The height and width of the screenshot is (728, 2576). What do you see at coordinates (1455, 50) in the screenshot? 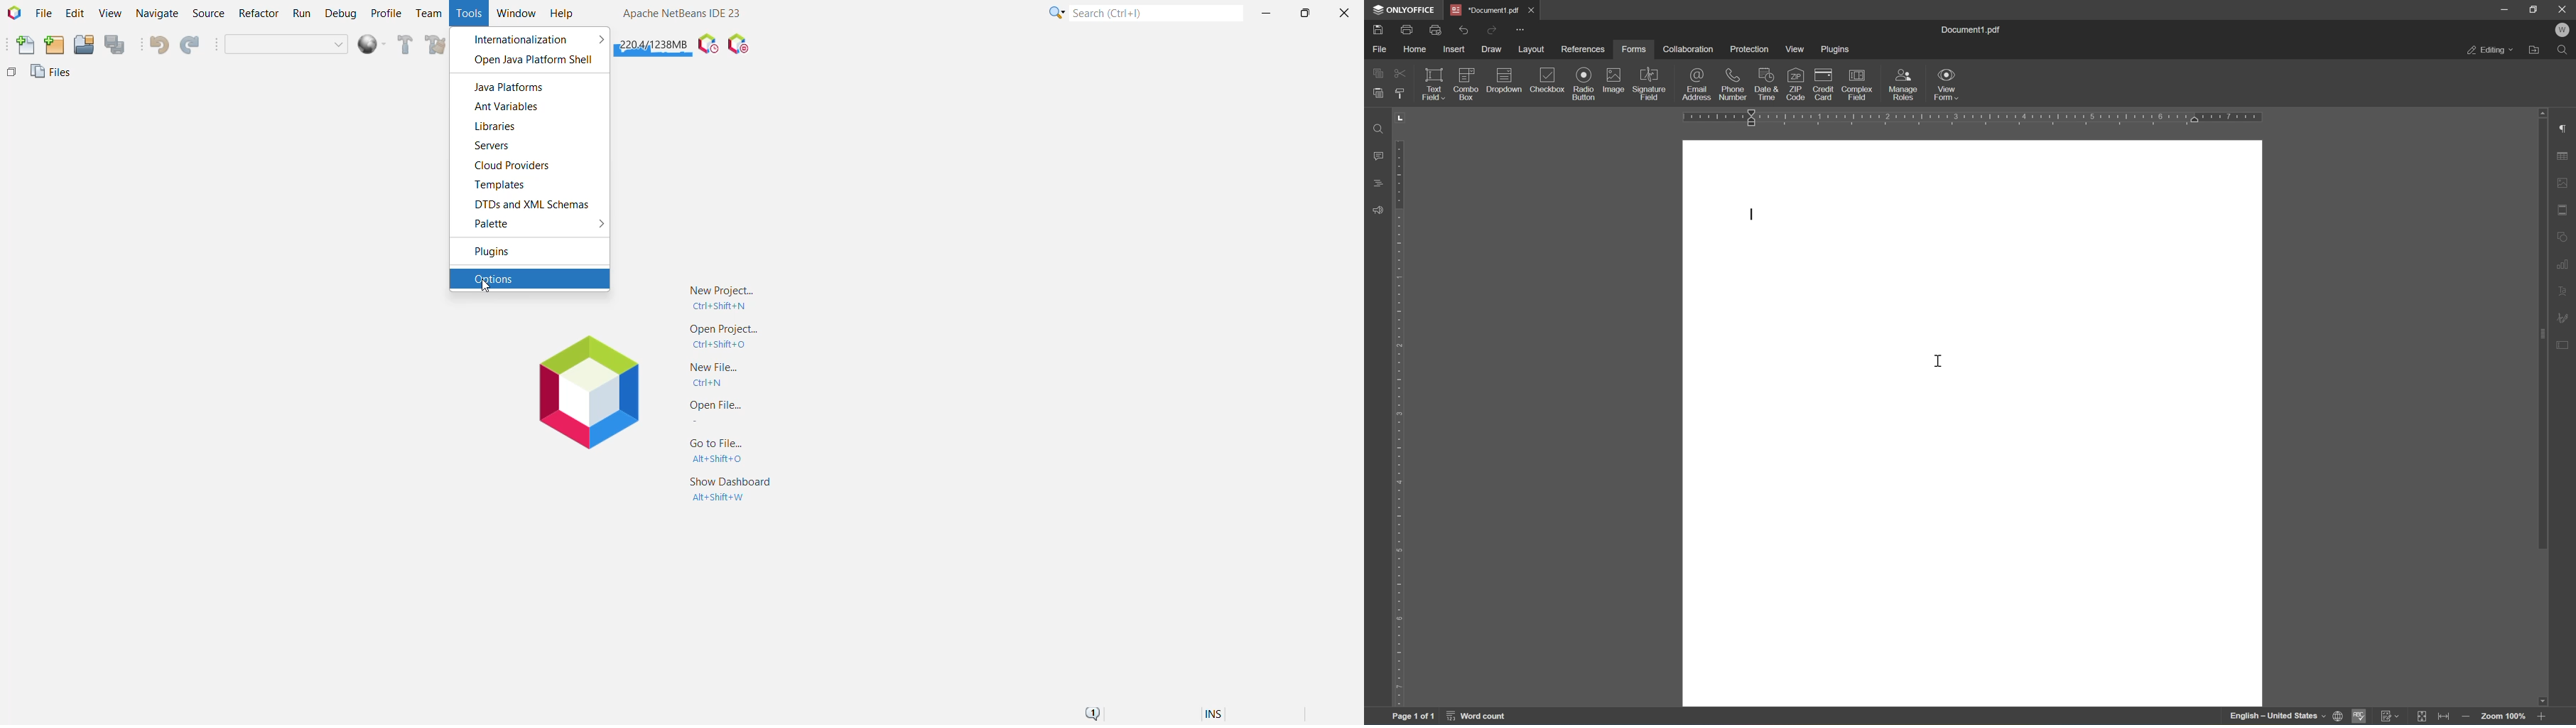
I see `insert` at bounding box center [1455, 50].